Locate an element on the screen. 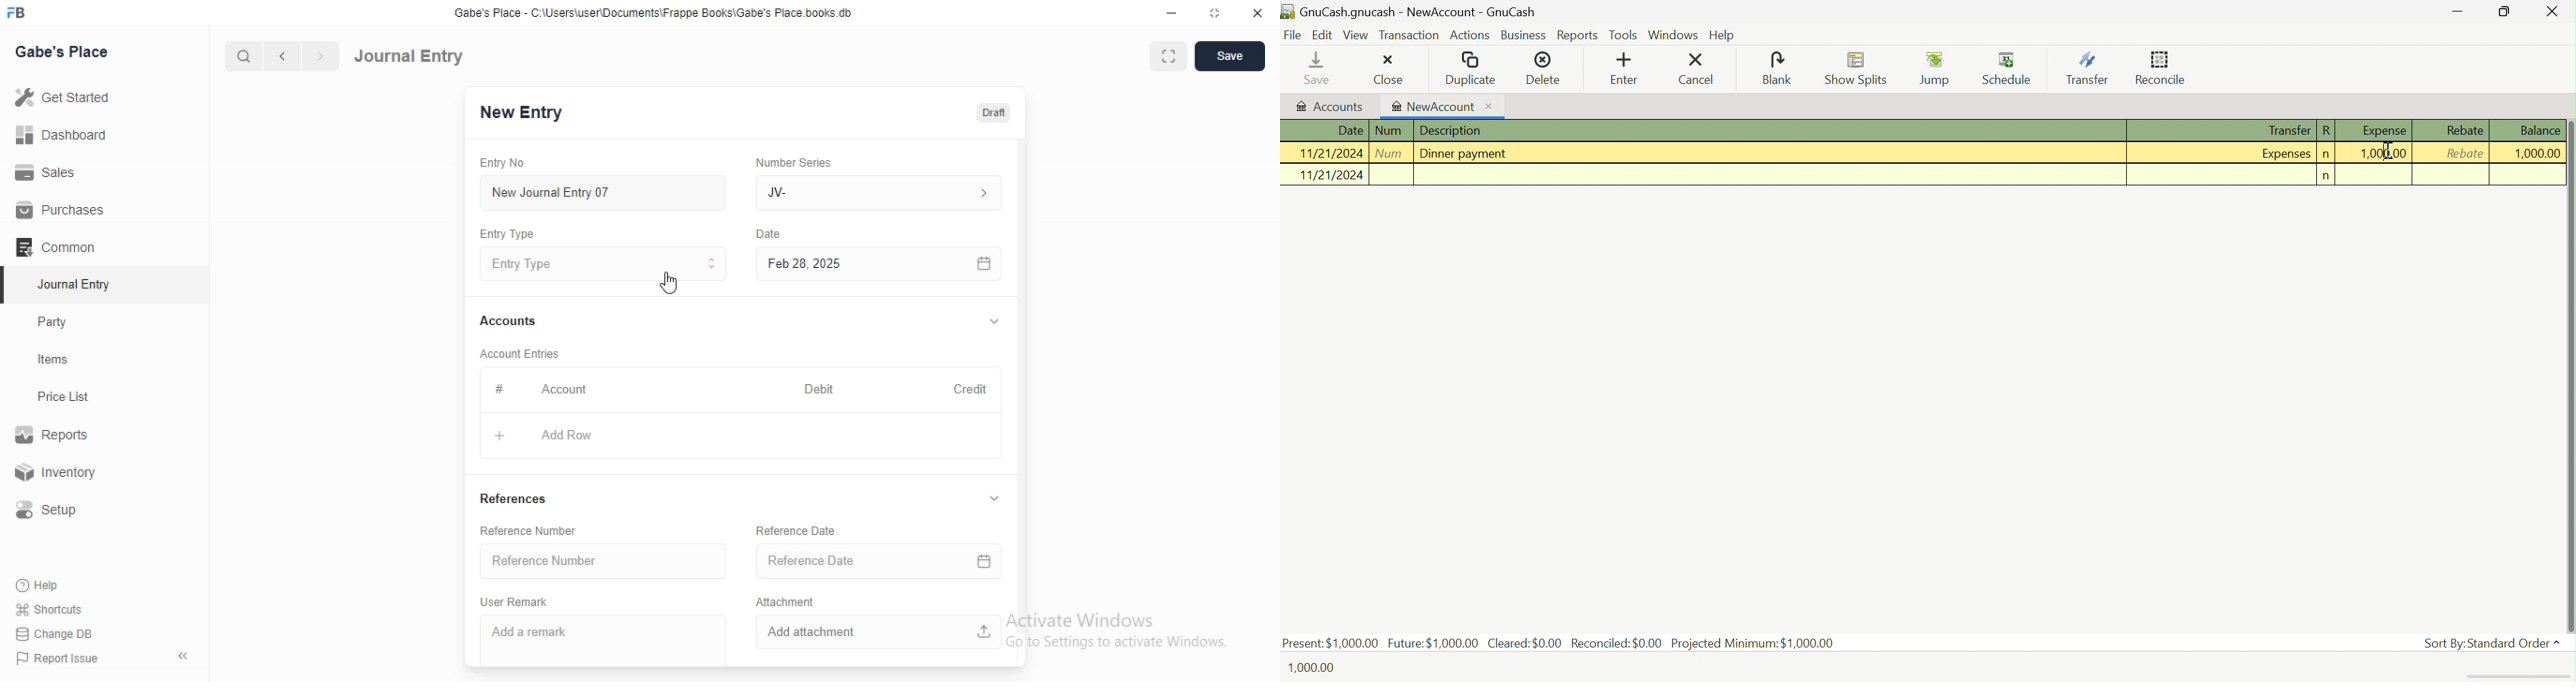 The width and height of the screenshot is (2576, 700). Enter is located at coordinates (1626, 68).